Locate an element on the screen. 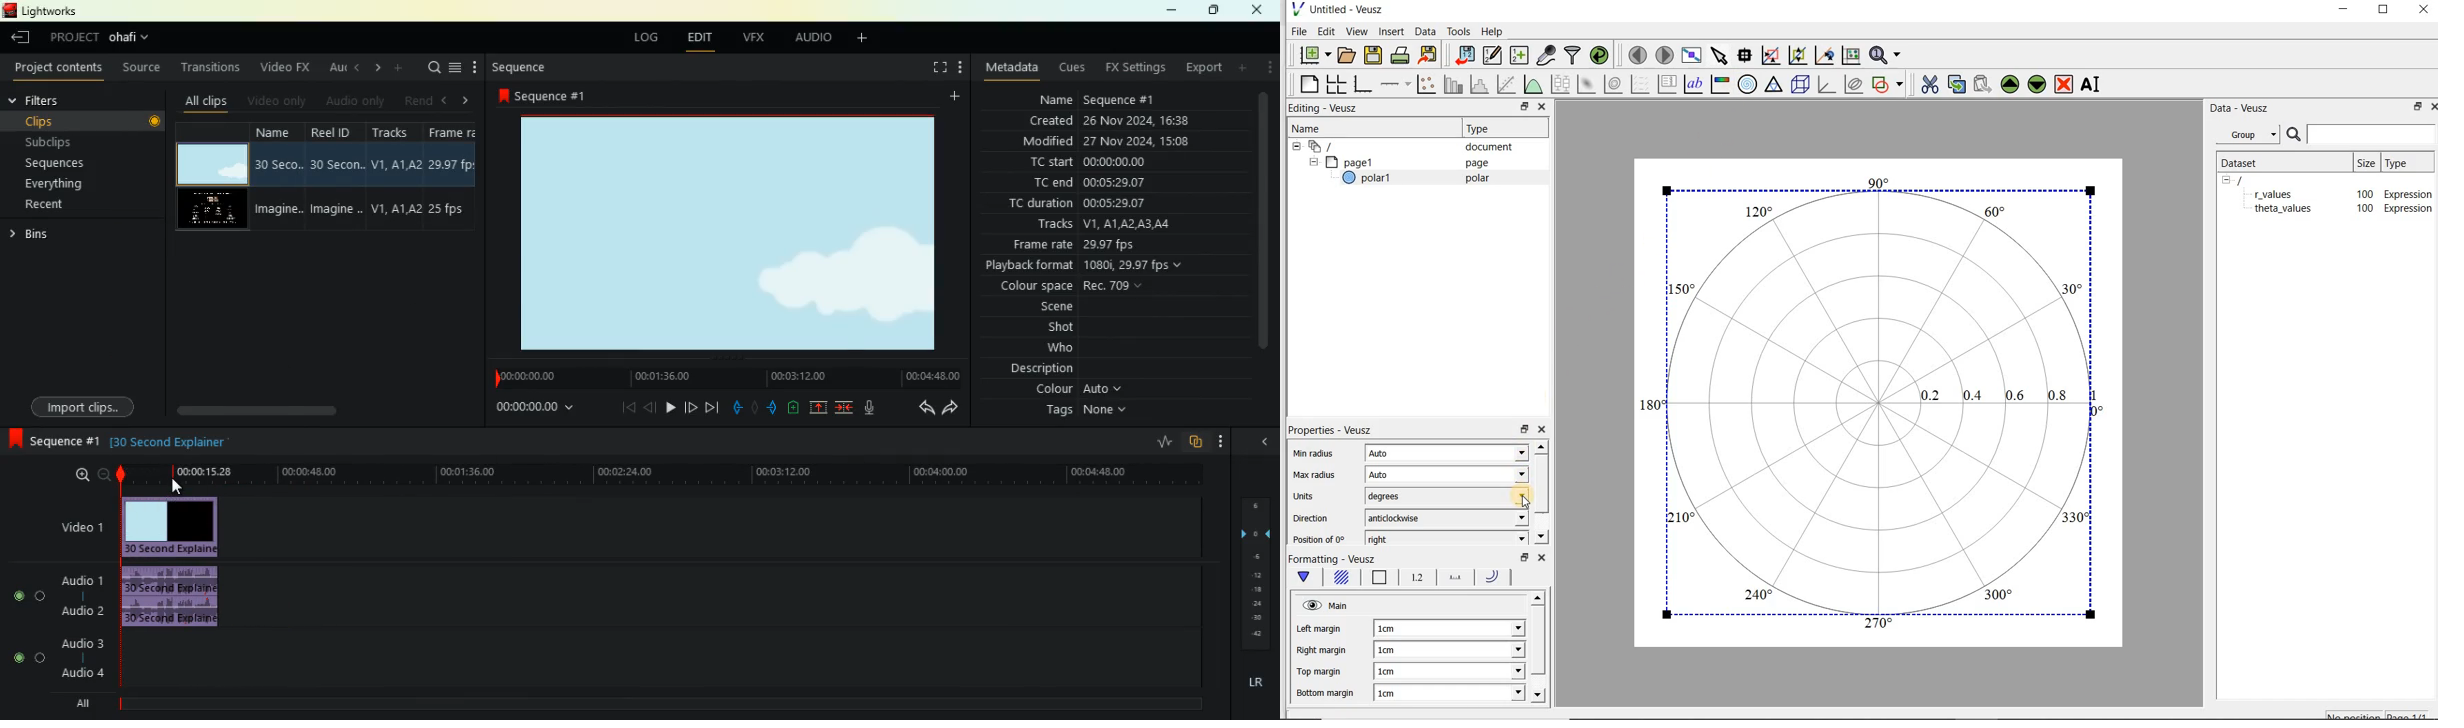 The height and width of the screenshot is (728, 2464). Cursor is located at coordinates (178, 487).